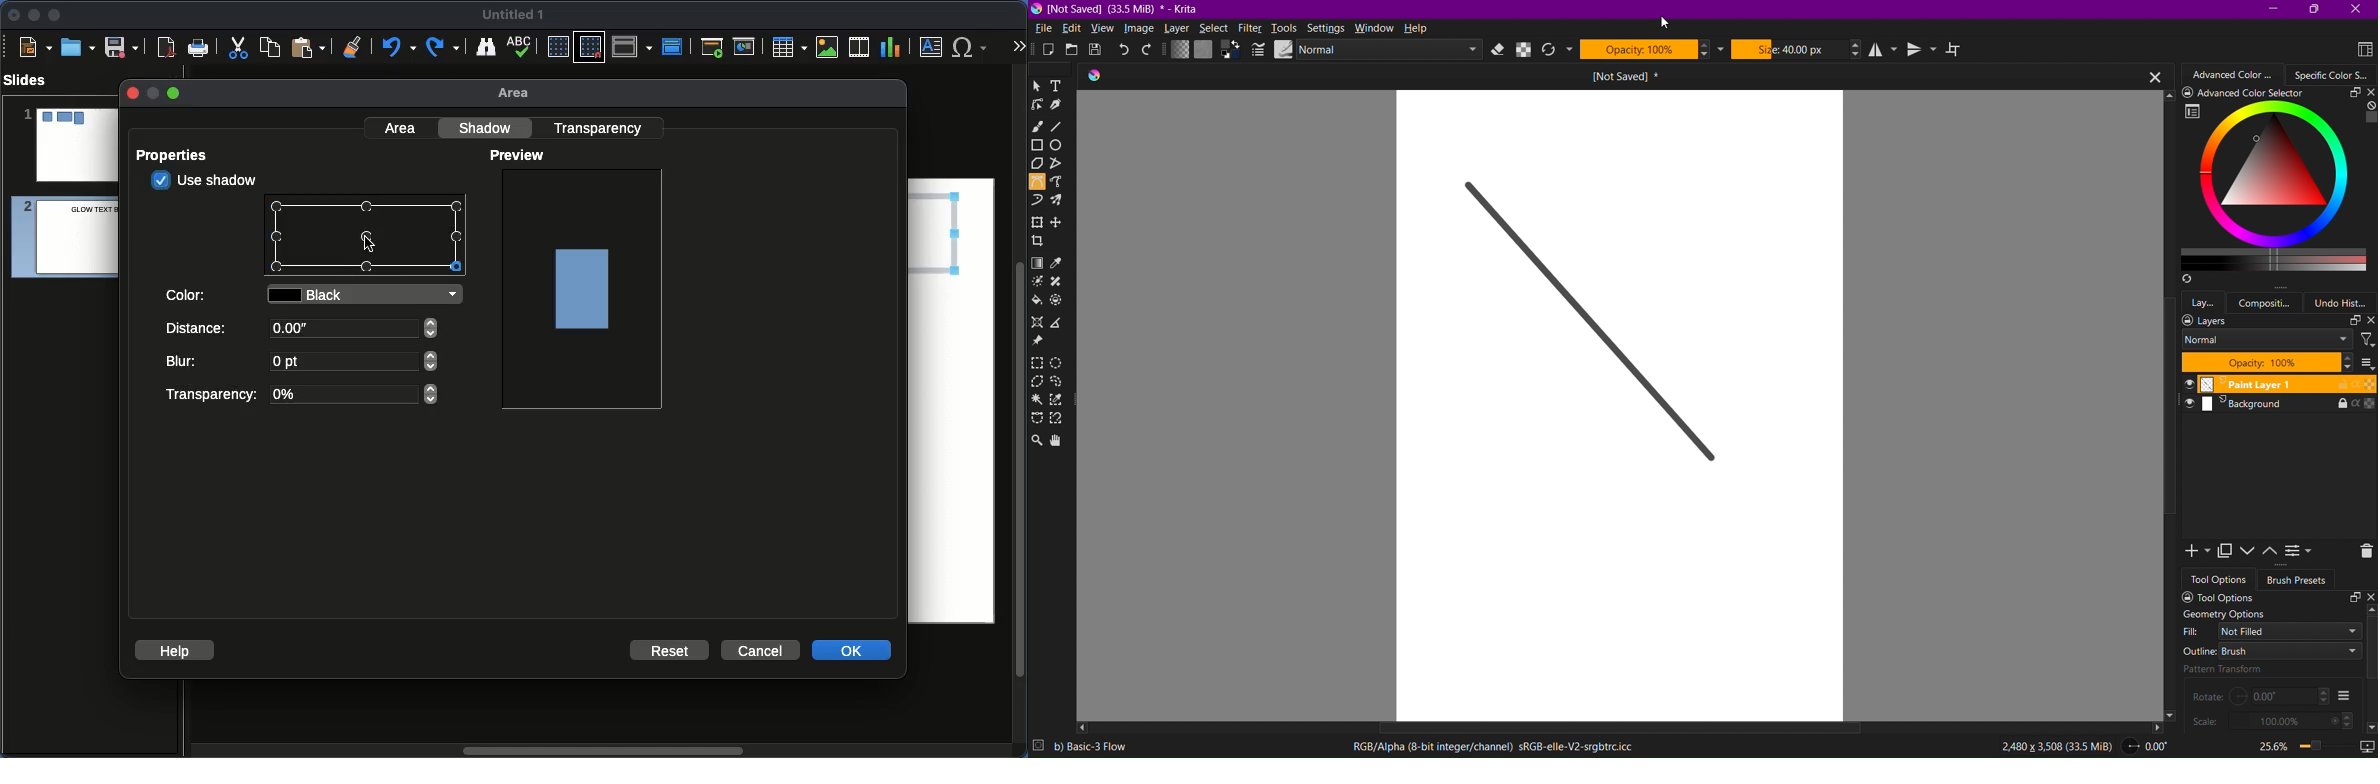 This screenshot has height=784, width=2380. What do you see at coordinates (1098, 51) in the screenshot?
I see `Save` at bounding box center [1098, 51].